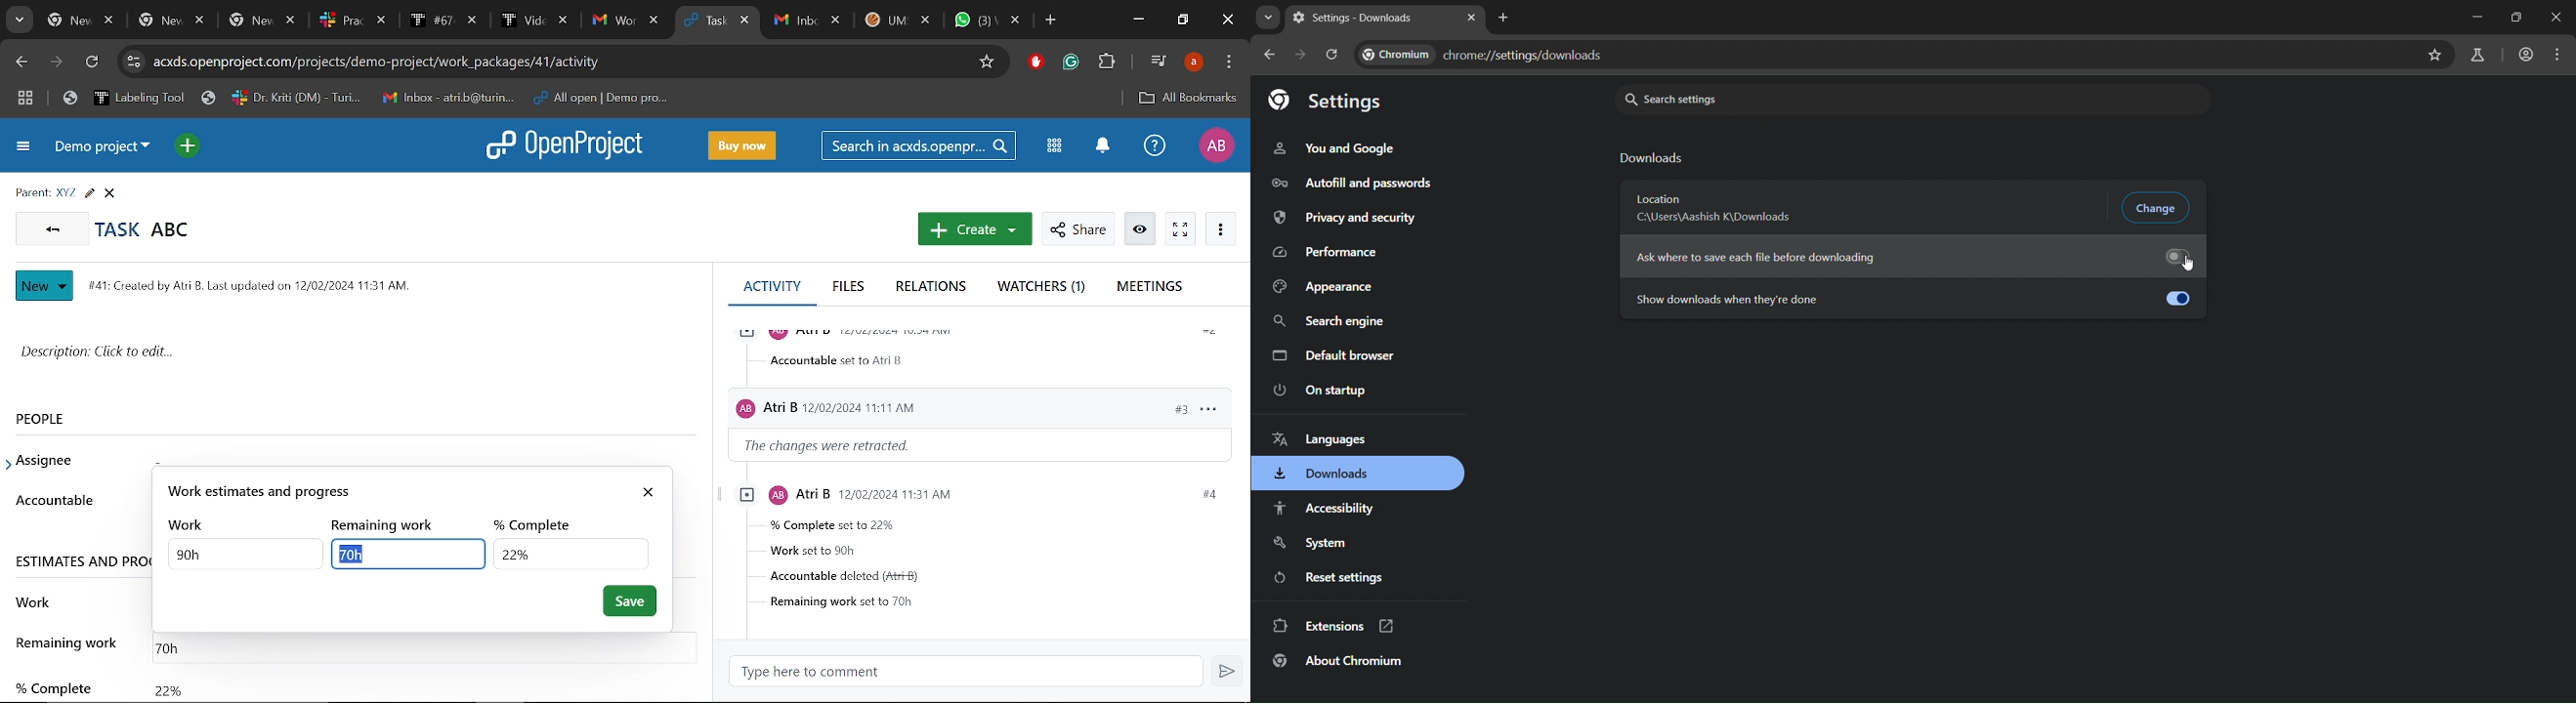 The height and width of the screenshot is (728, 2576). Describe the element at coordinates (1267, 55) in the screenshot. I see `go back one page` at that location.